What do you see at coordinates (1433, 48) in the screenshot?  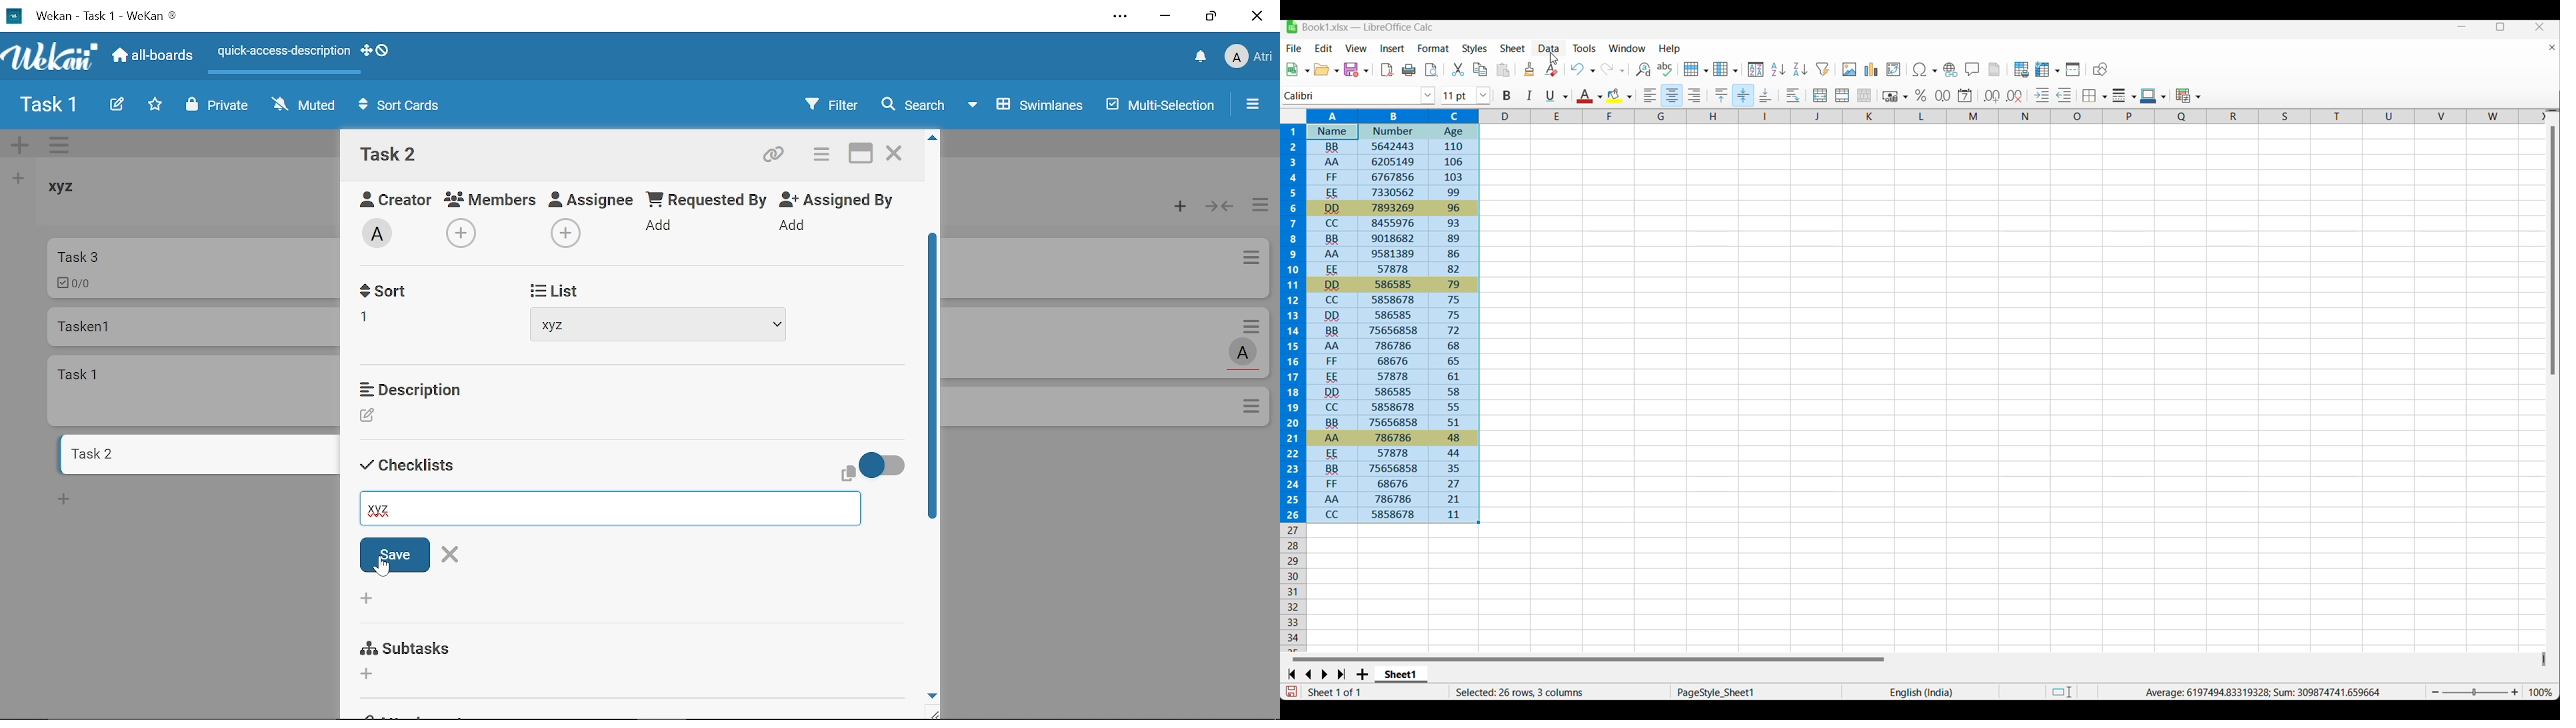 I see `Format menu` at bounding box center [1433, 48].